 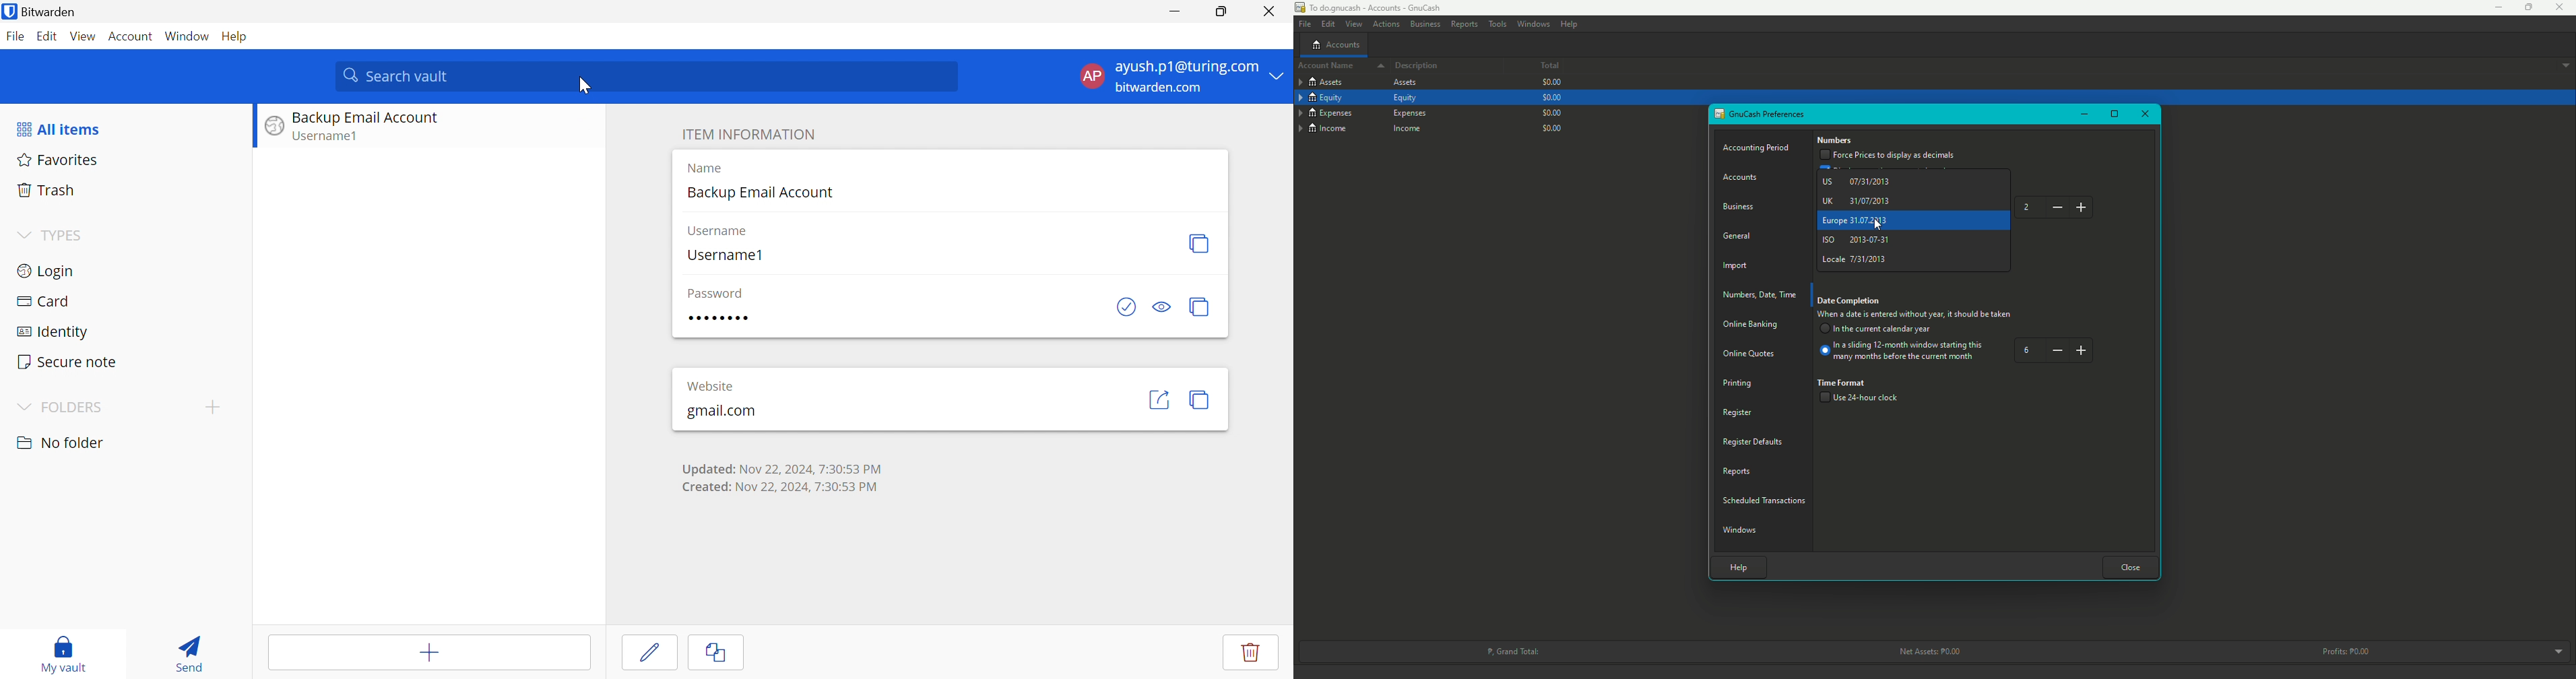 I want to click on Identity, so click(x=48, y=333).